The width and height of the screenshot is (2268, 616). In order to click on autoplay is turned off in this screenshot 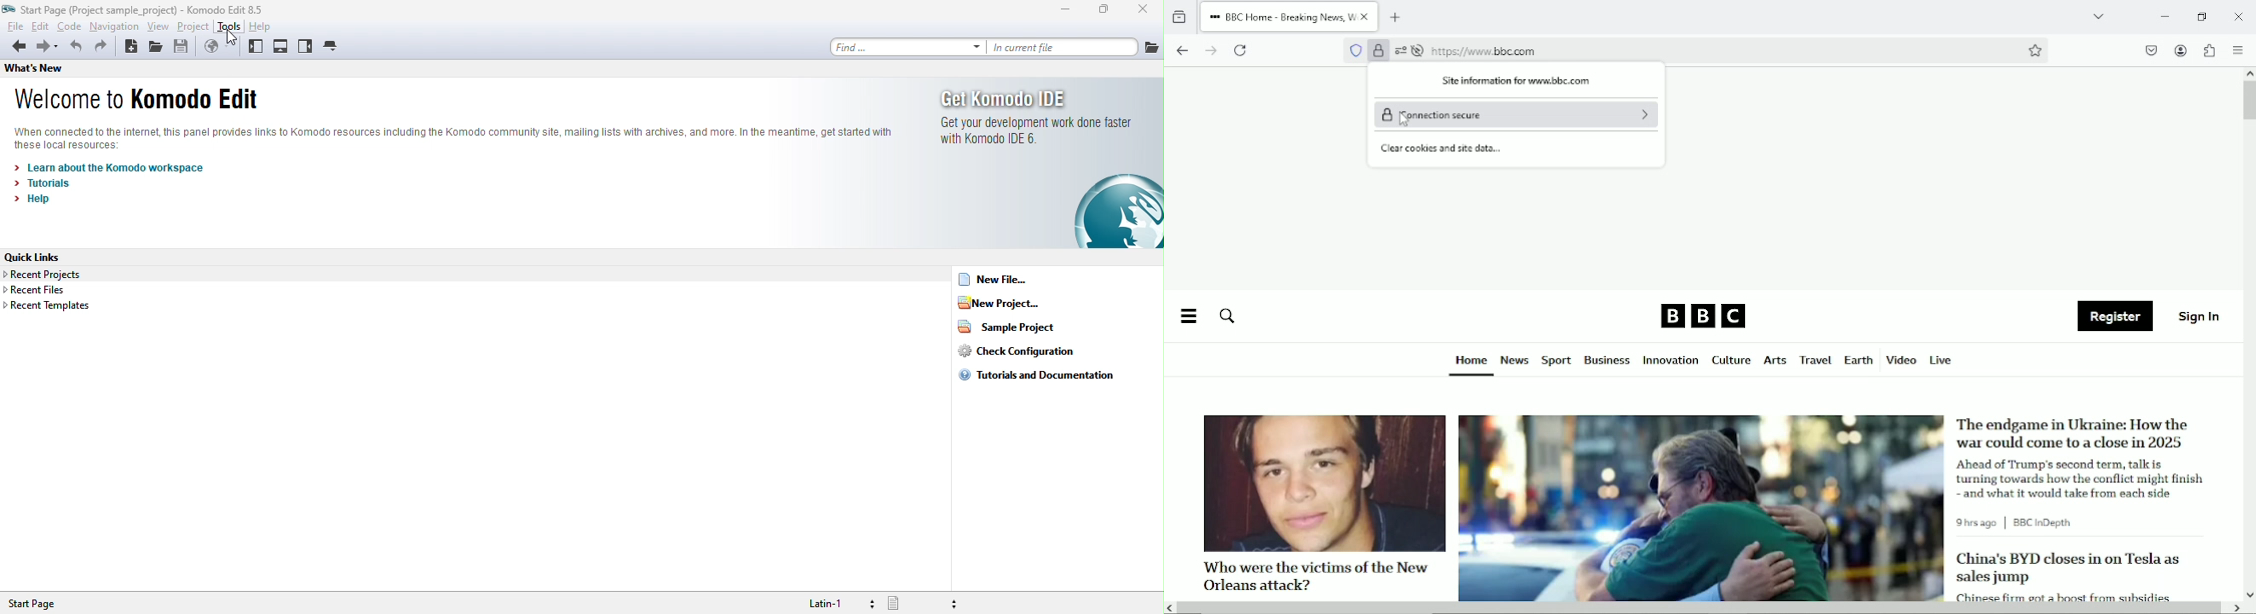, I will do `click(1419, 52)`.